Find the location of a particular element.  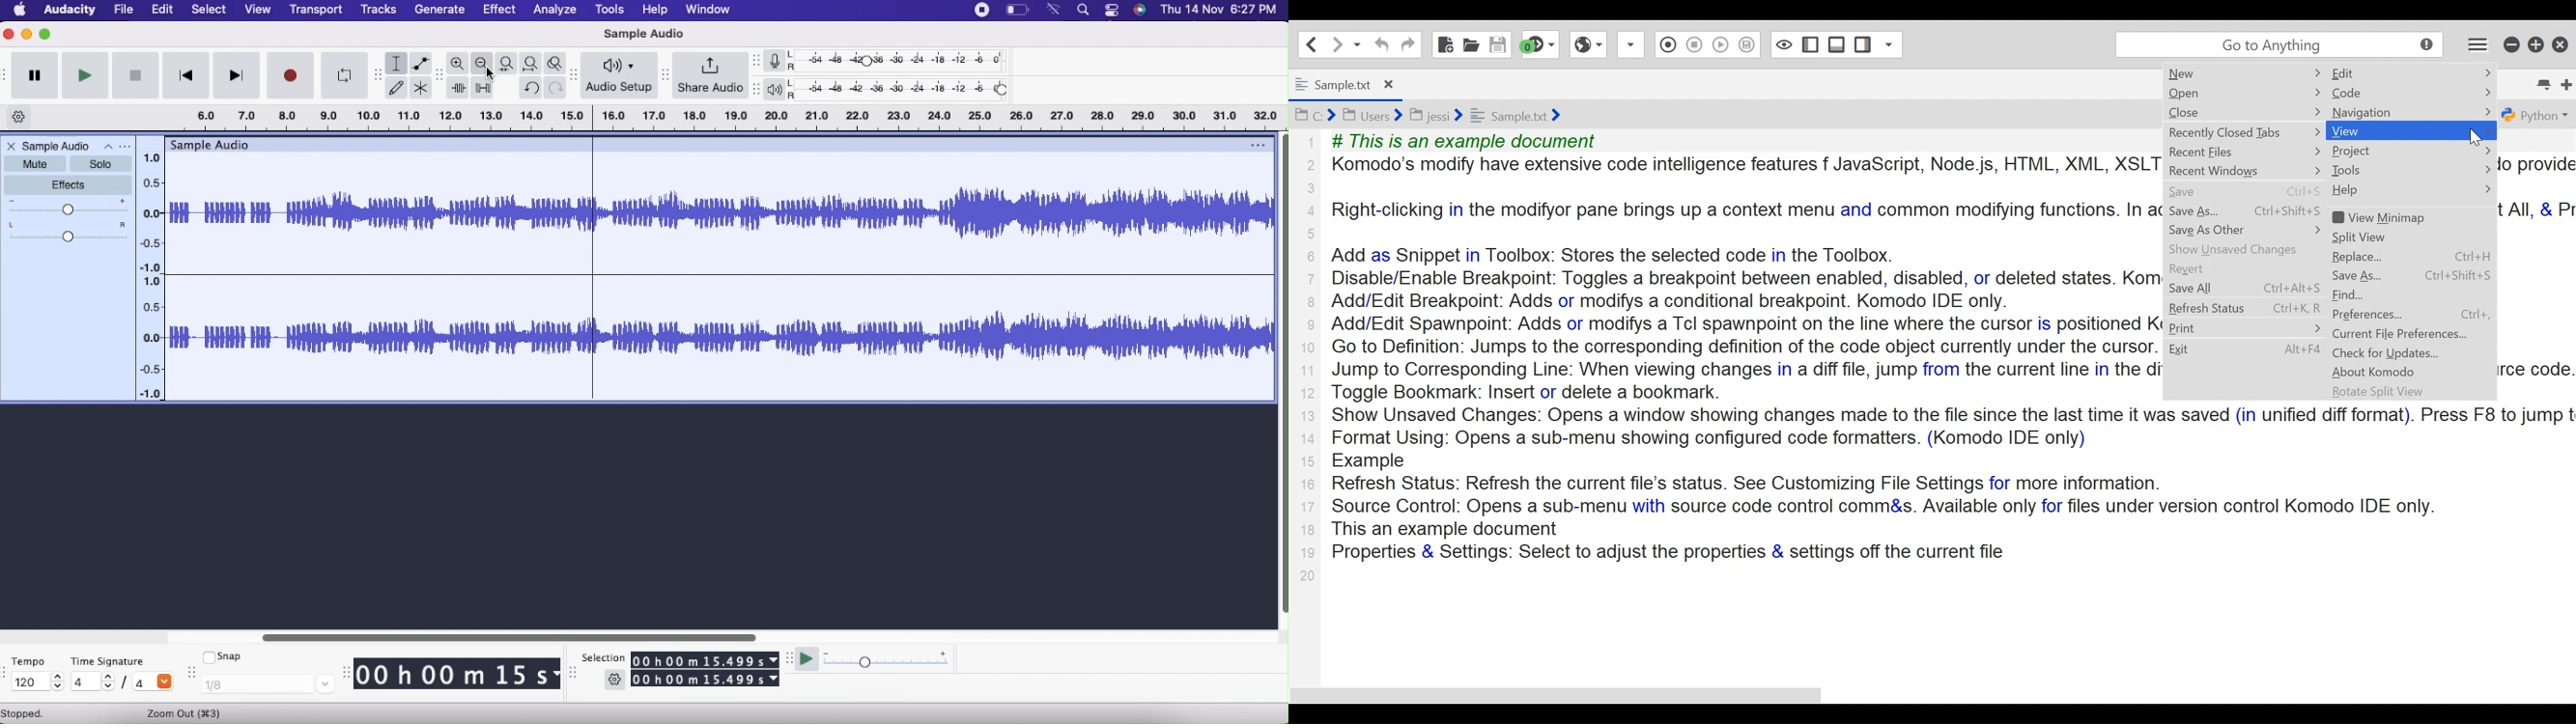

Trim outside selection is located at coordinates (459, 87).